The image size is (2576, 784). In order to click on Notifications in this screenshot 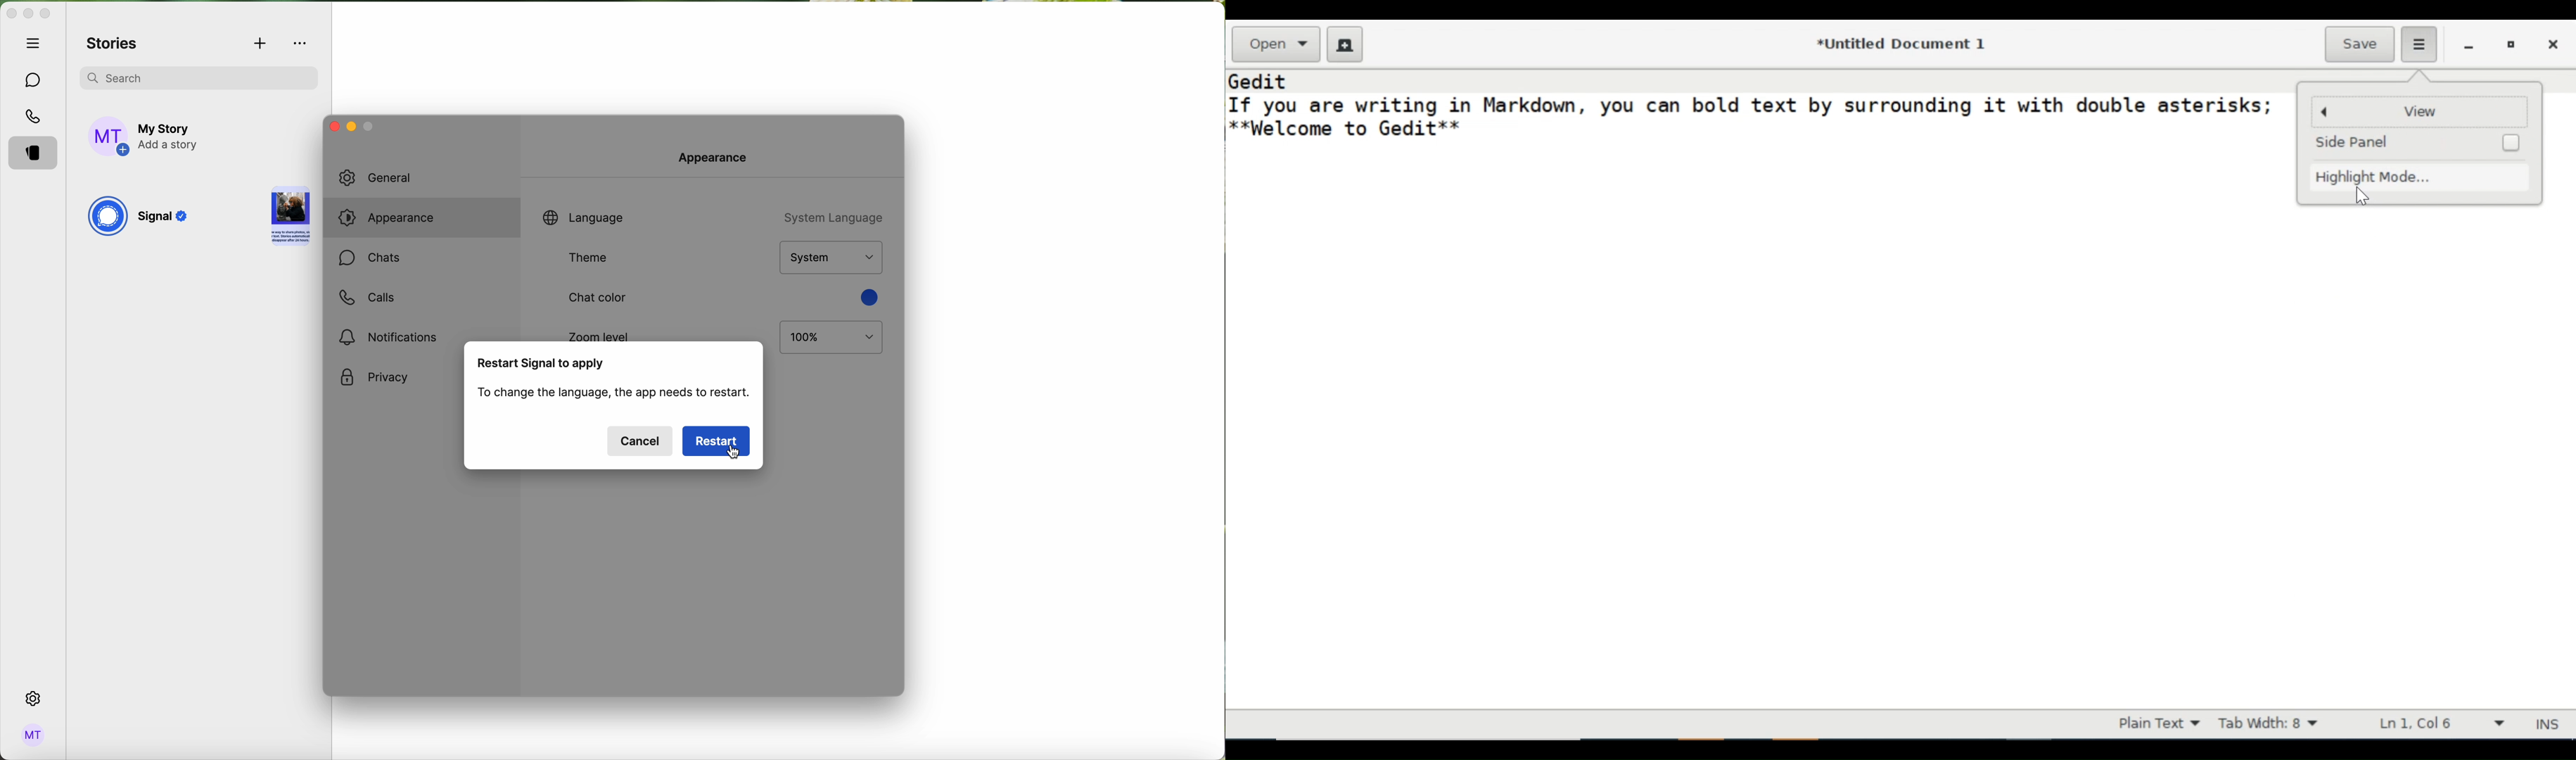, I will do `click(391, 336)`.